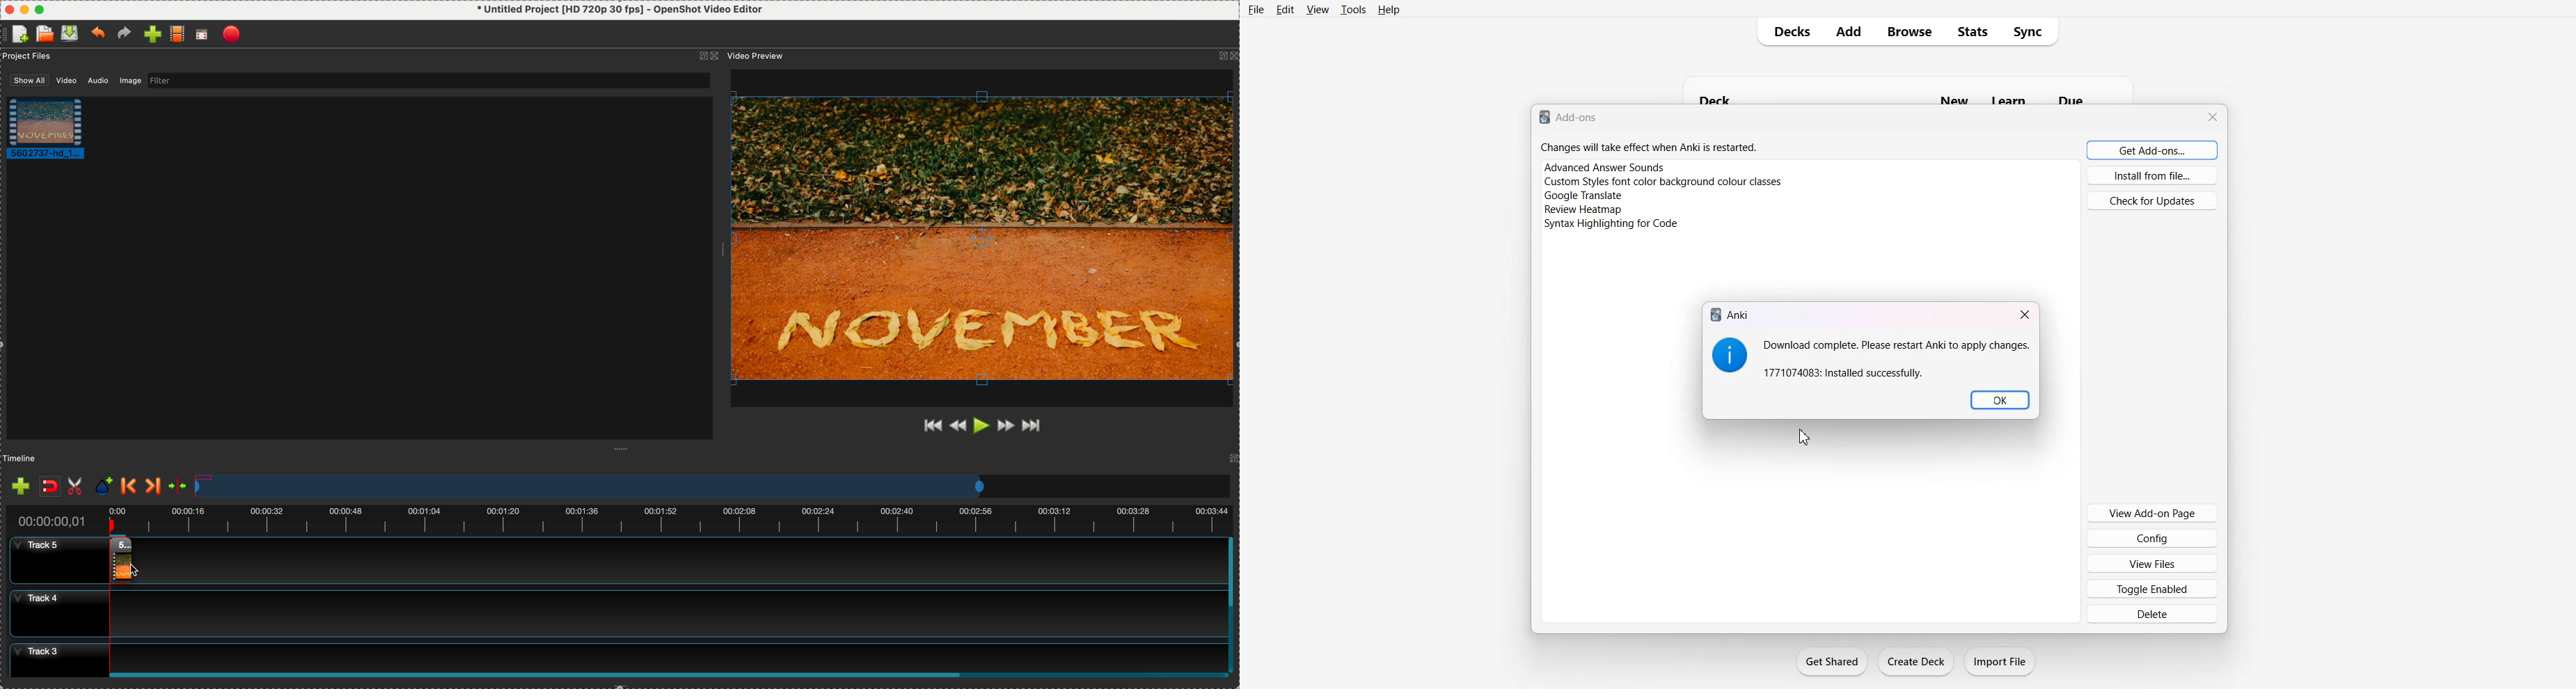 The height and width of the screenshot is (700, 2576). Describe the element at coordinates (2153, 538) in the screenshot. I see `Config` at that location.